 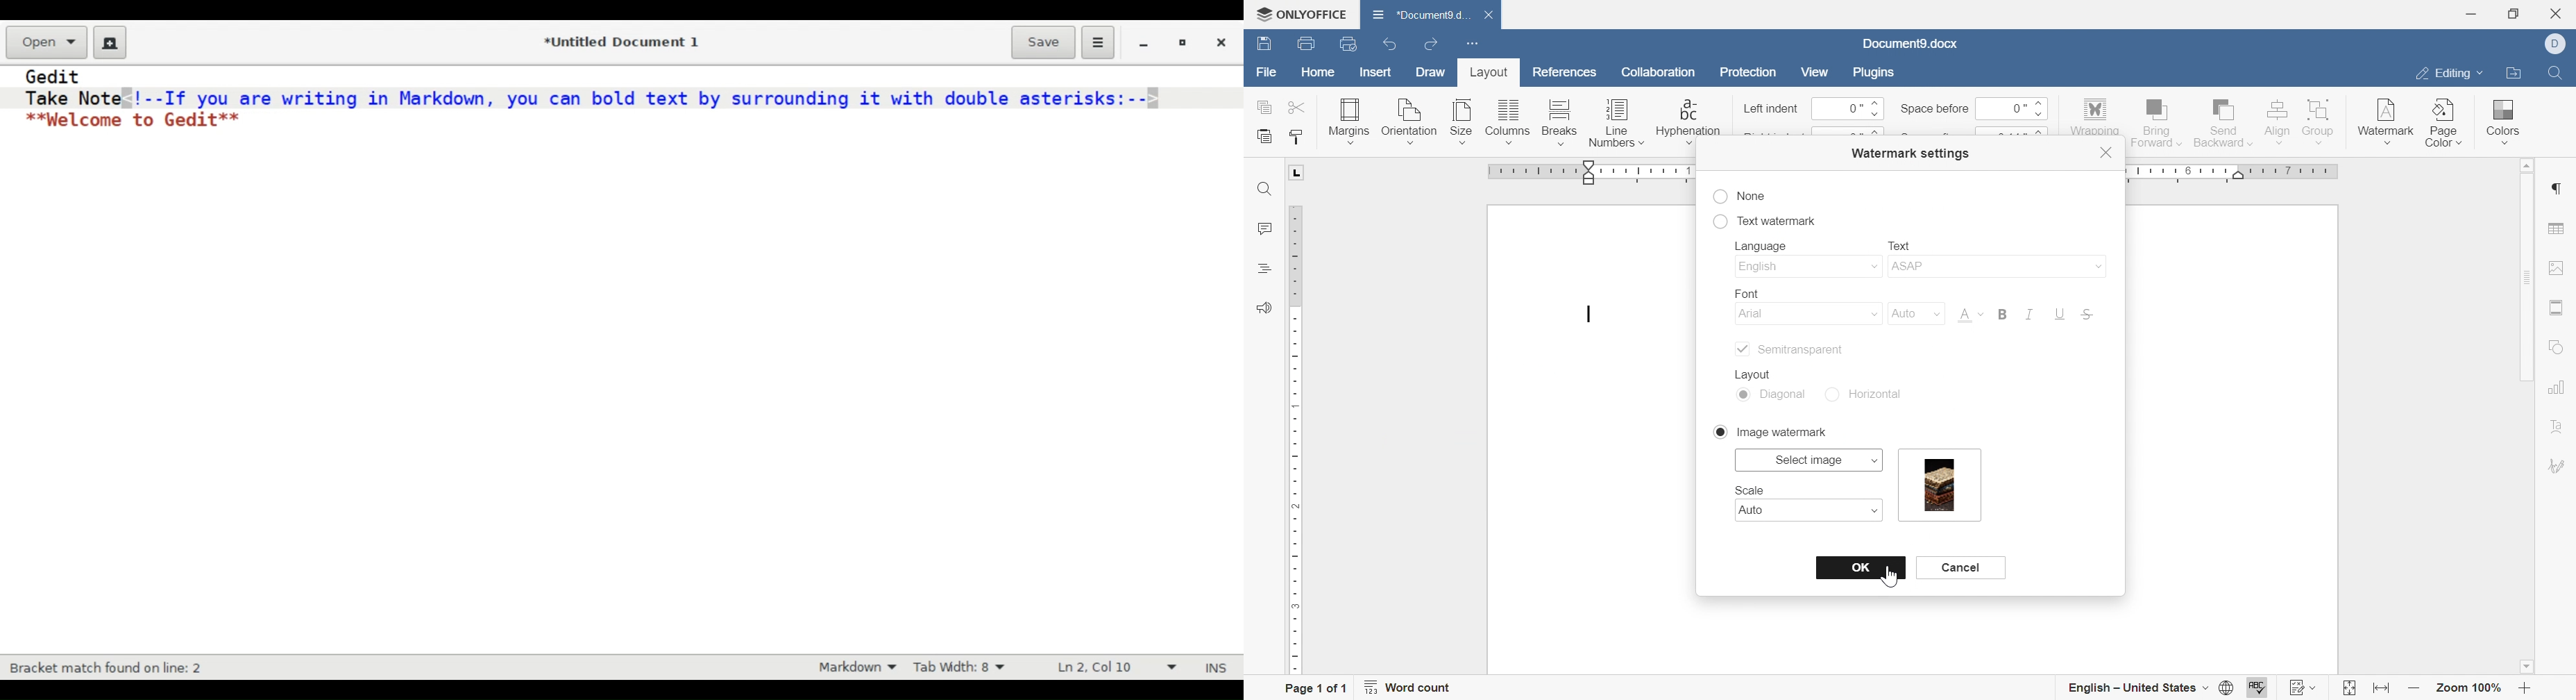 I want to click on bold, so click(x=2001, y=313).